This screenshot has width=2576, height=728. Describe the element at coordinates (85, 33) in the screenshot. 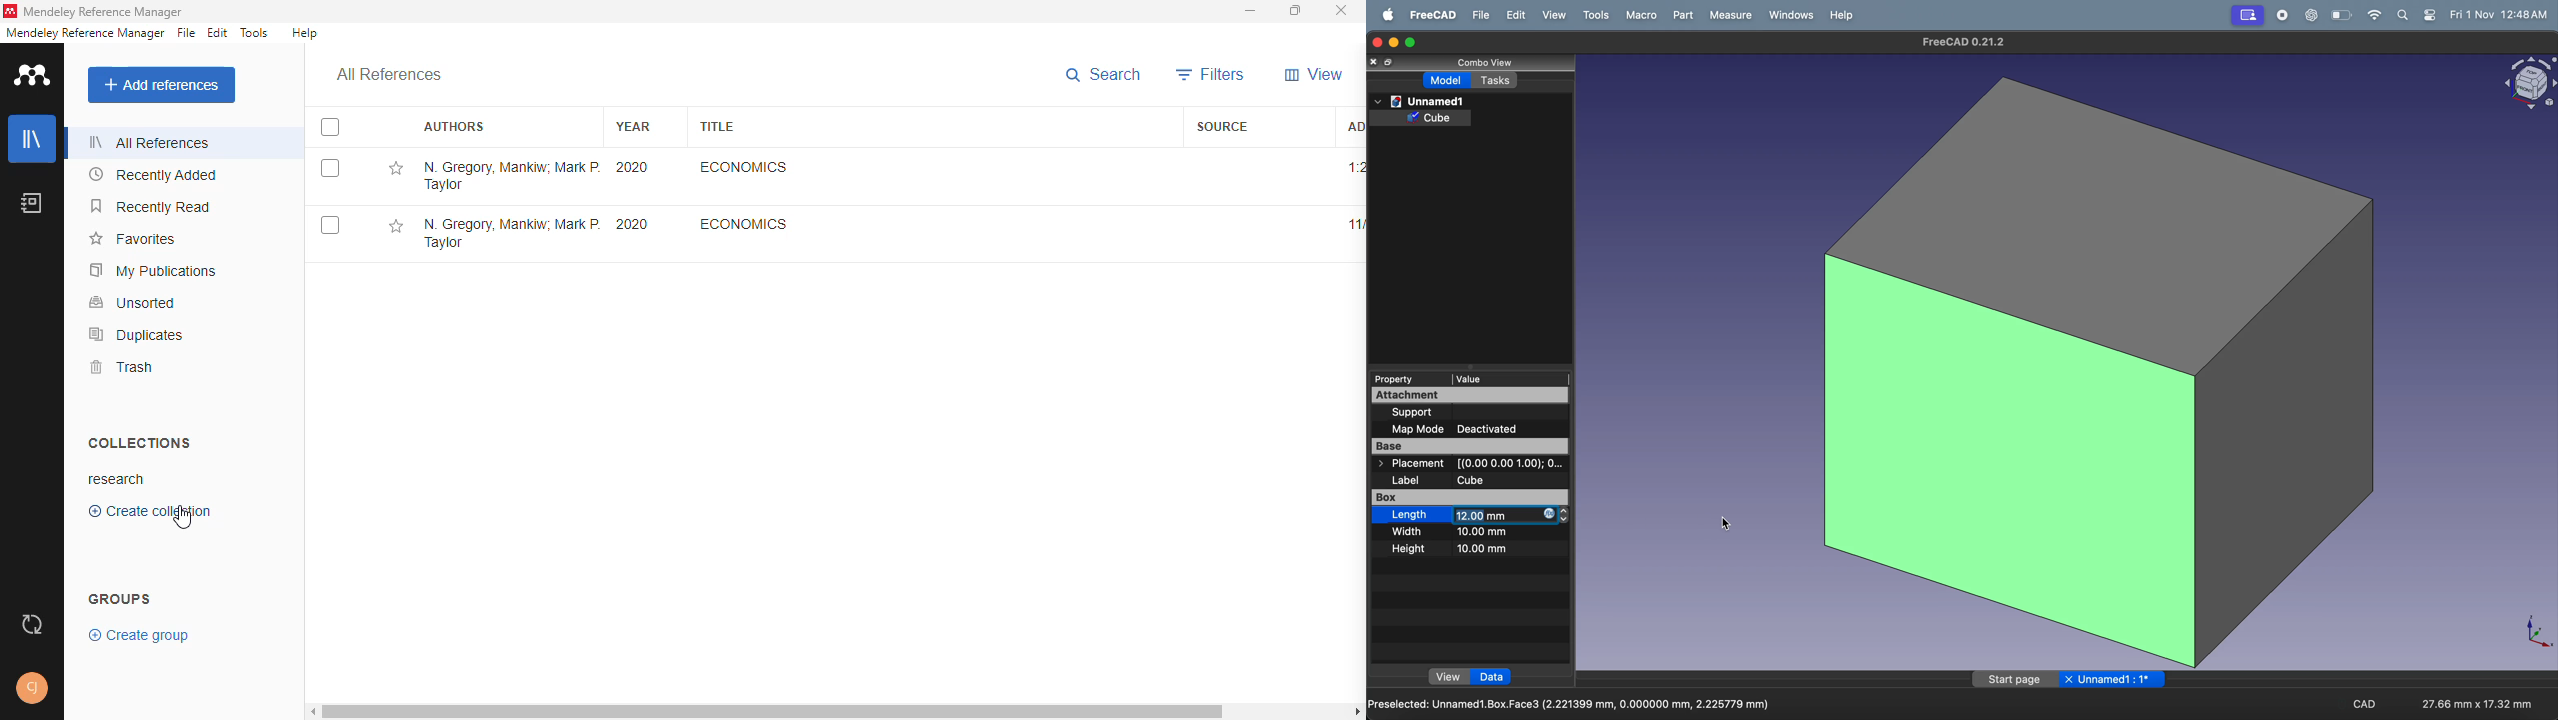

I see `mendeley reference manager` at that location.